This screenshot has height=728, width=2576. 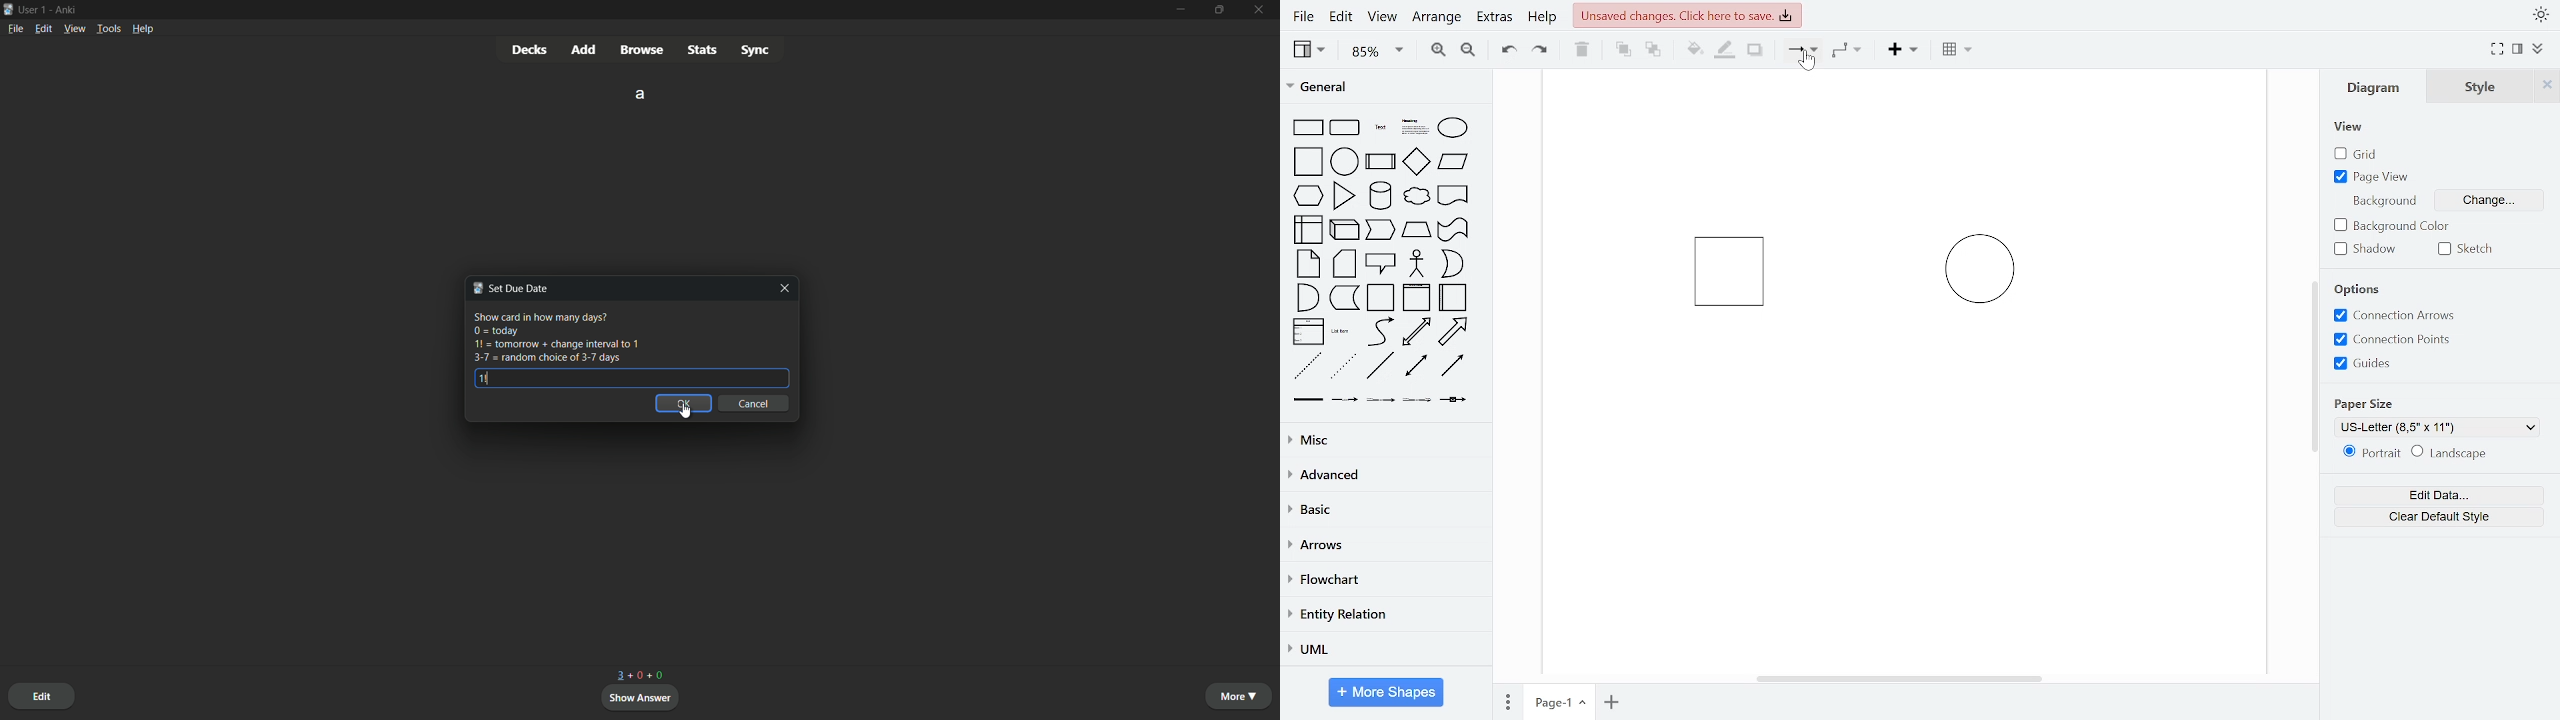 What do you see at coordinates (1541, 49) in the screenshot?
I see `redo` at bounding box center [1541, 49].